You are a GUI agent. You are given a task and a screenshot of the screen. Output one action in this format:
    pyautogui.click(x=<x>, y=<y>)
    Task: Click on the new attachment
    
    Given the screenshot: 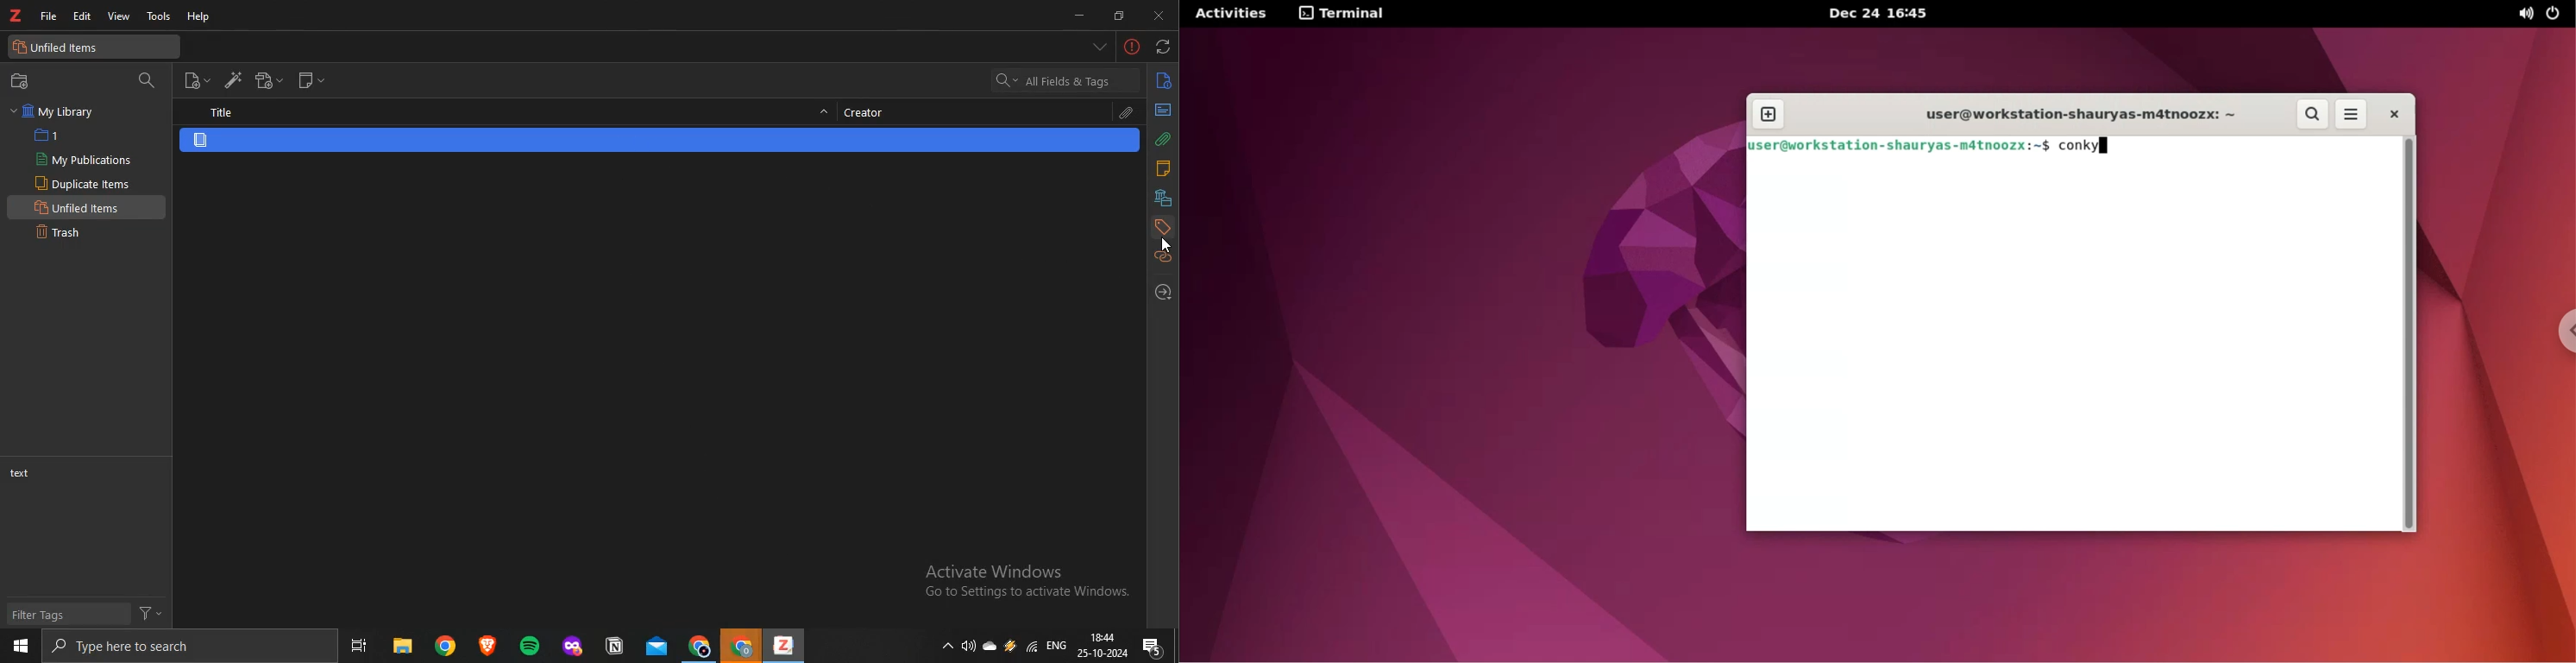 What is the action you would take?
    pyautogui.click(x=270, y=82)
    